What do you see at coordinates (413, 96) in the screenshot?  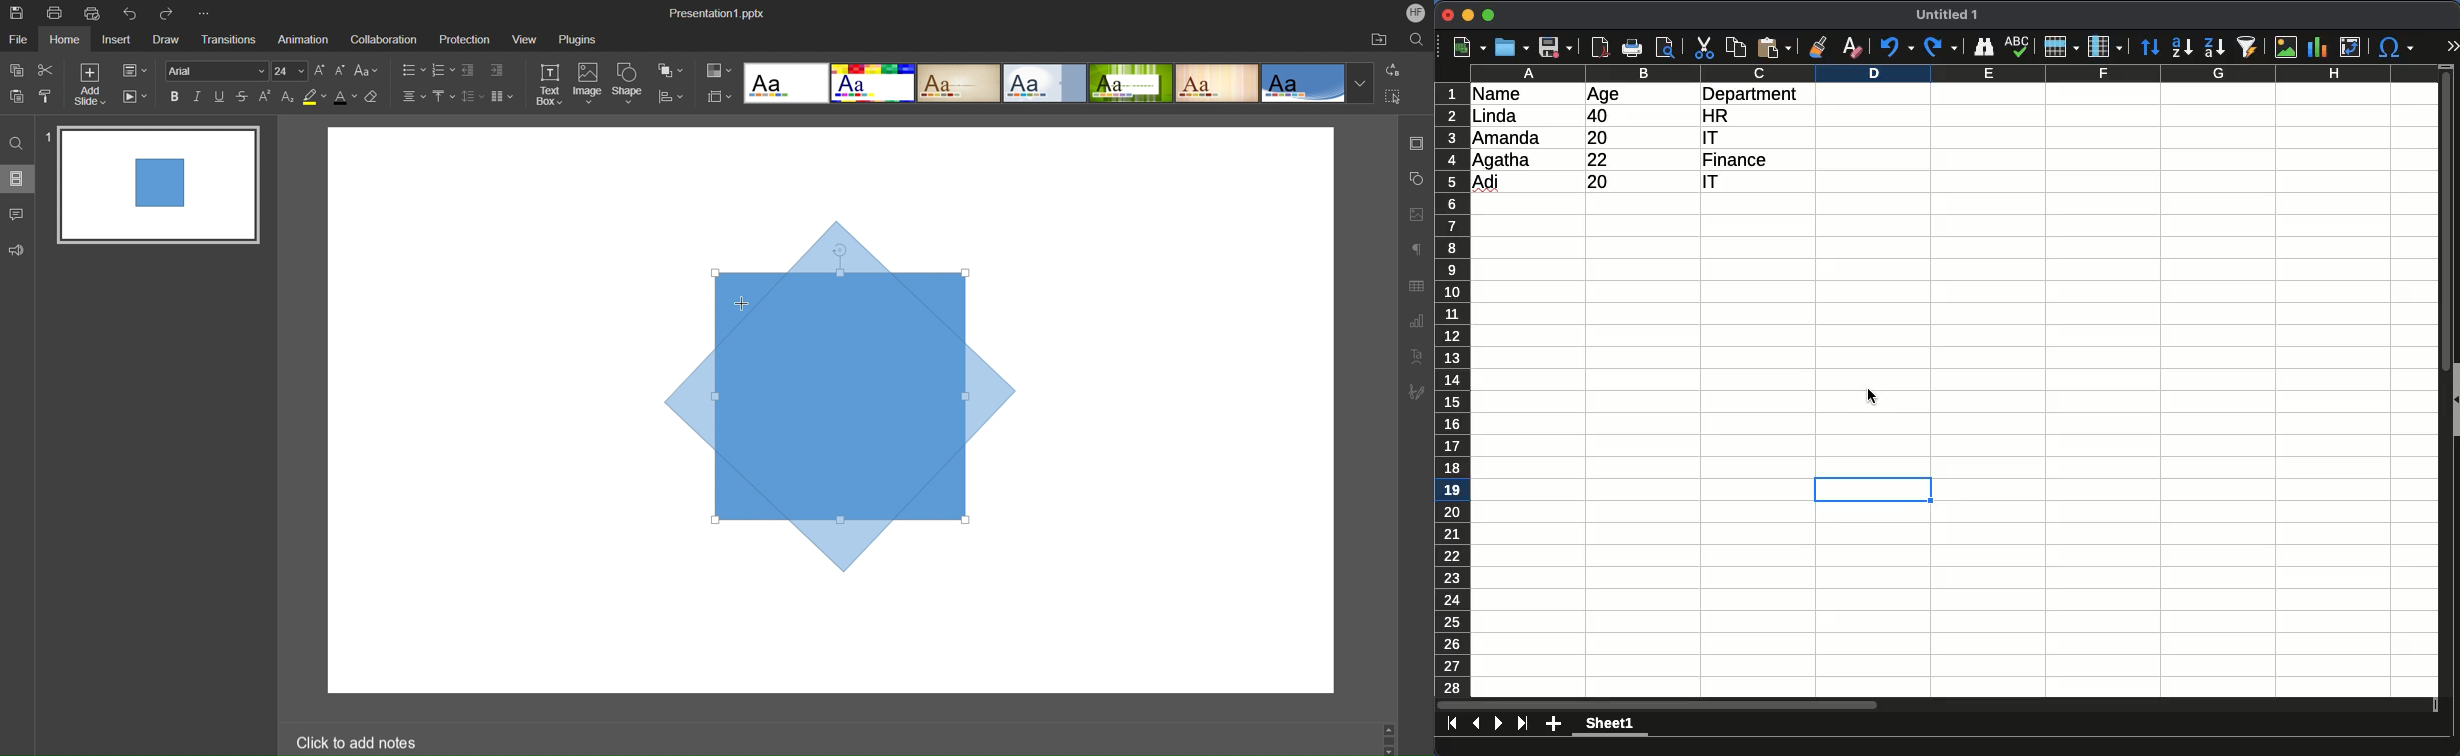 I see `Alignment` at bounding box center [413, 96].